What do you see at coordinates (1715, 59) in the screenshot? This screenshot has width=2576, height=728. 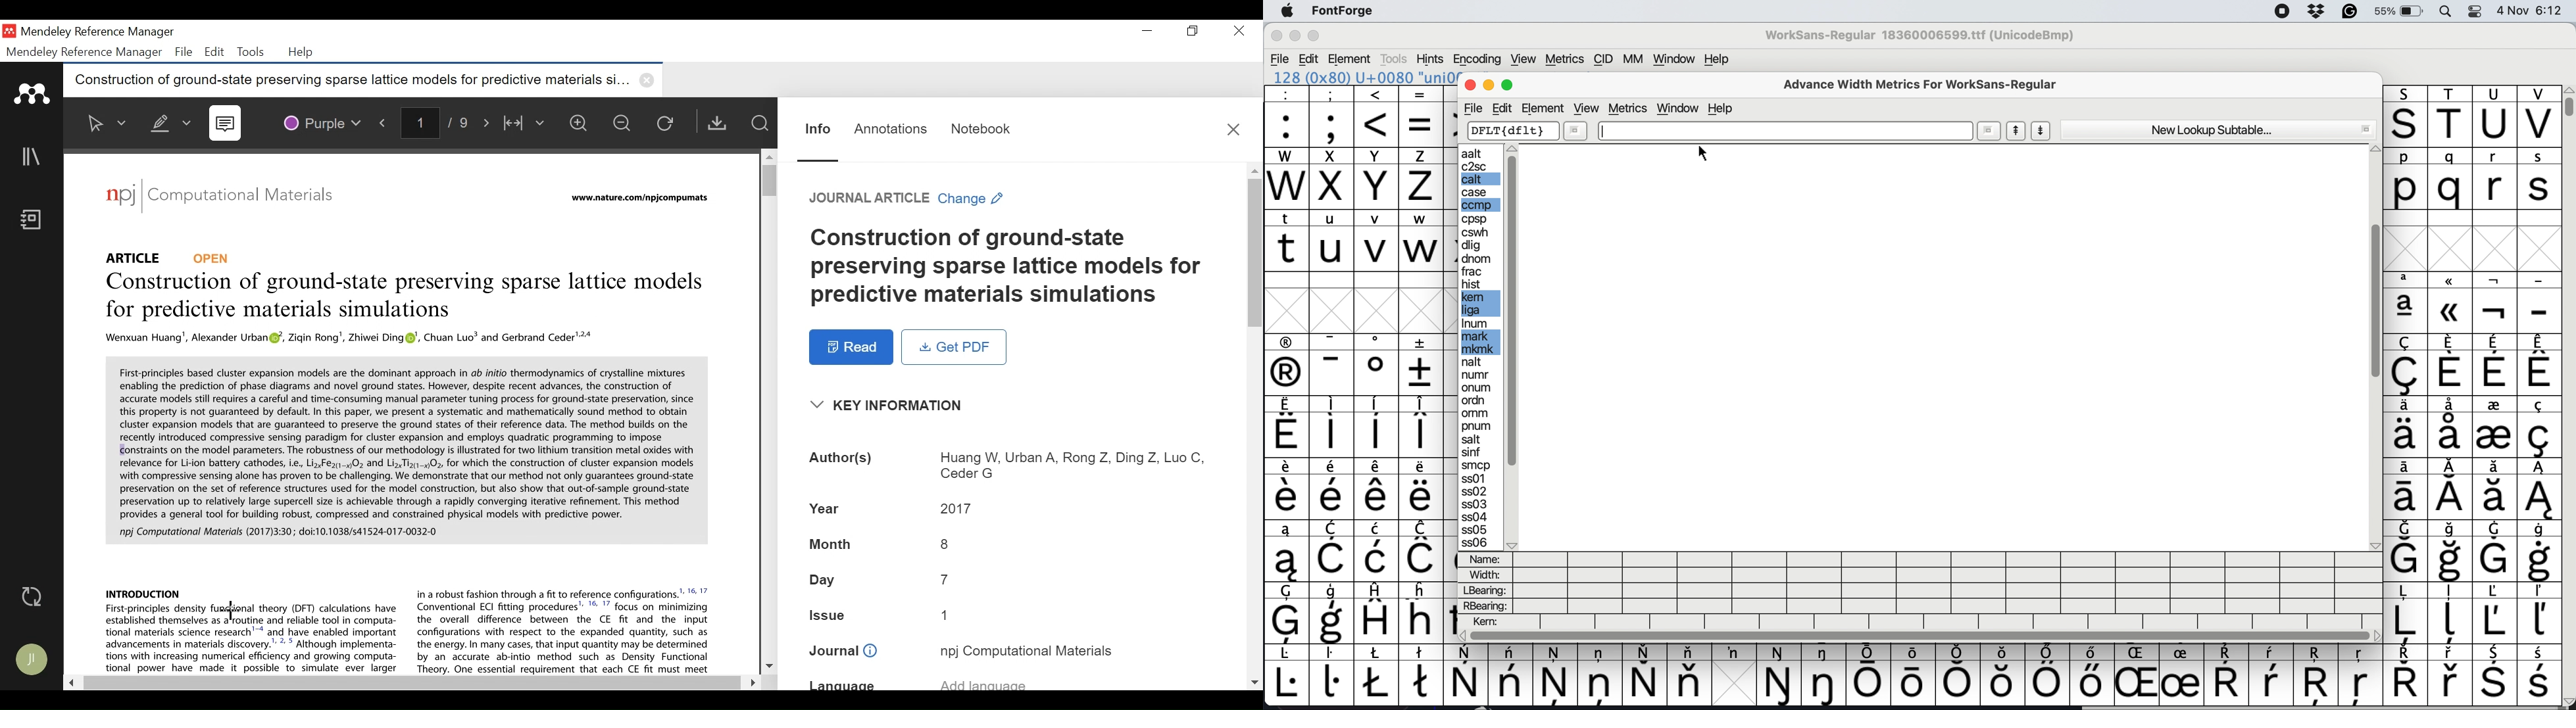 I see `Help` at bounding box center [1715, 59].